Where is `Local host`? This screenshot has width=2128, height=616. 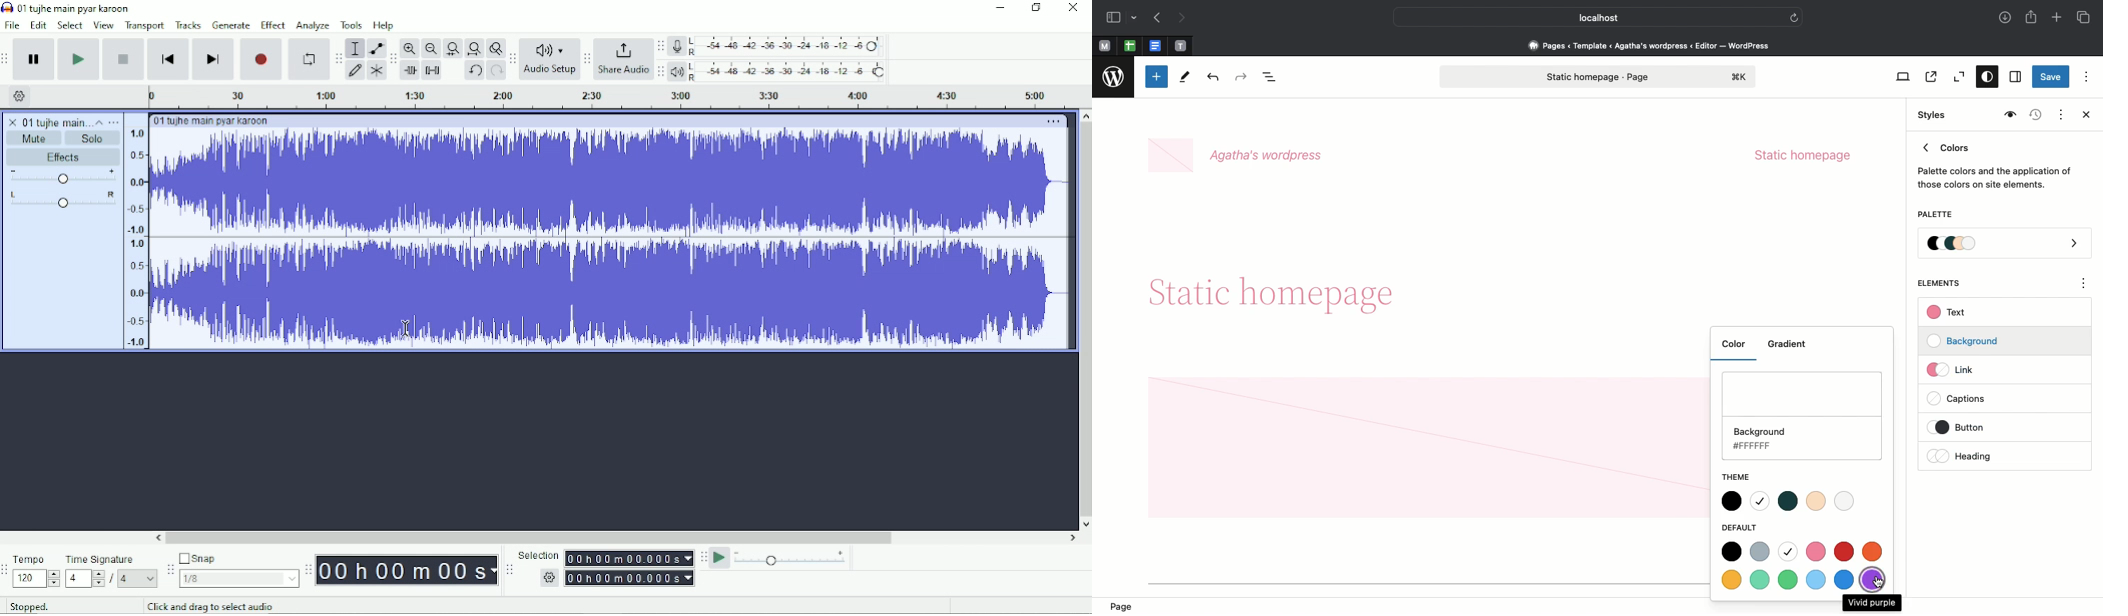 Local host is located at coordinates (1588, 17).